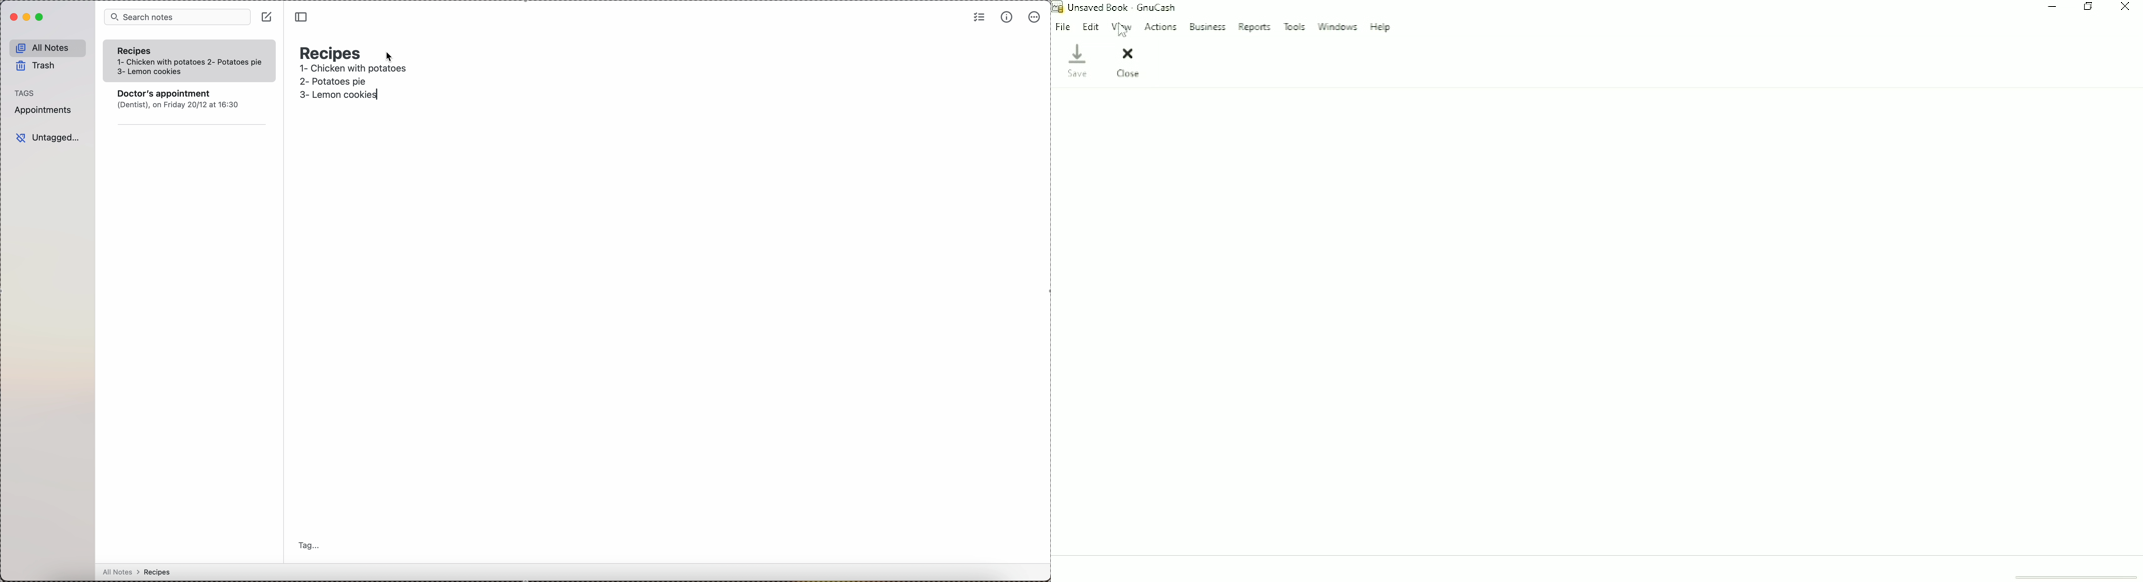 This screenshot has height=588, width=2156. Describe the element at coordinates (2053, 8) in the screenshot. I see `Minimize` at that location.